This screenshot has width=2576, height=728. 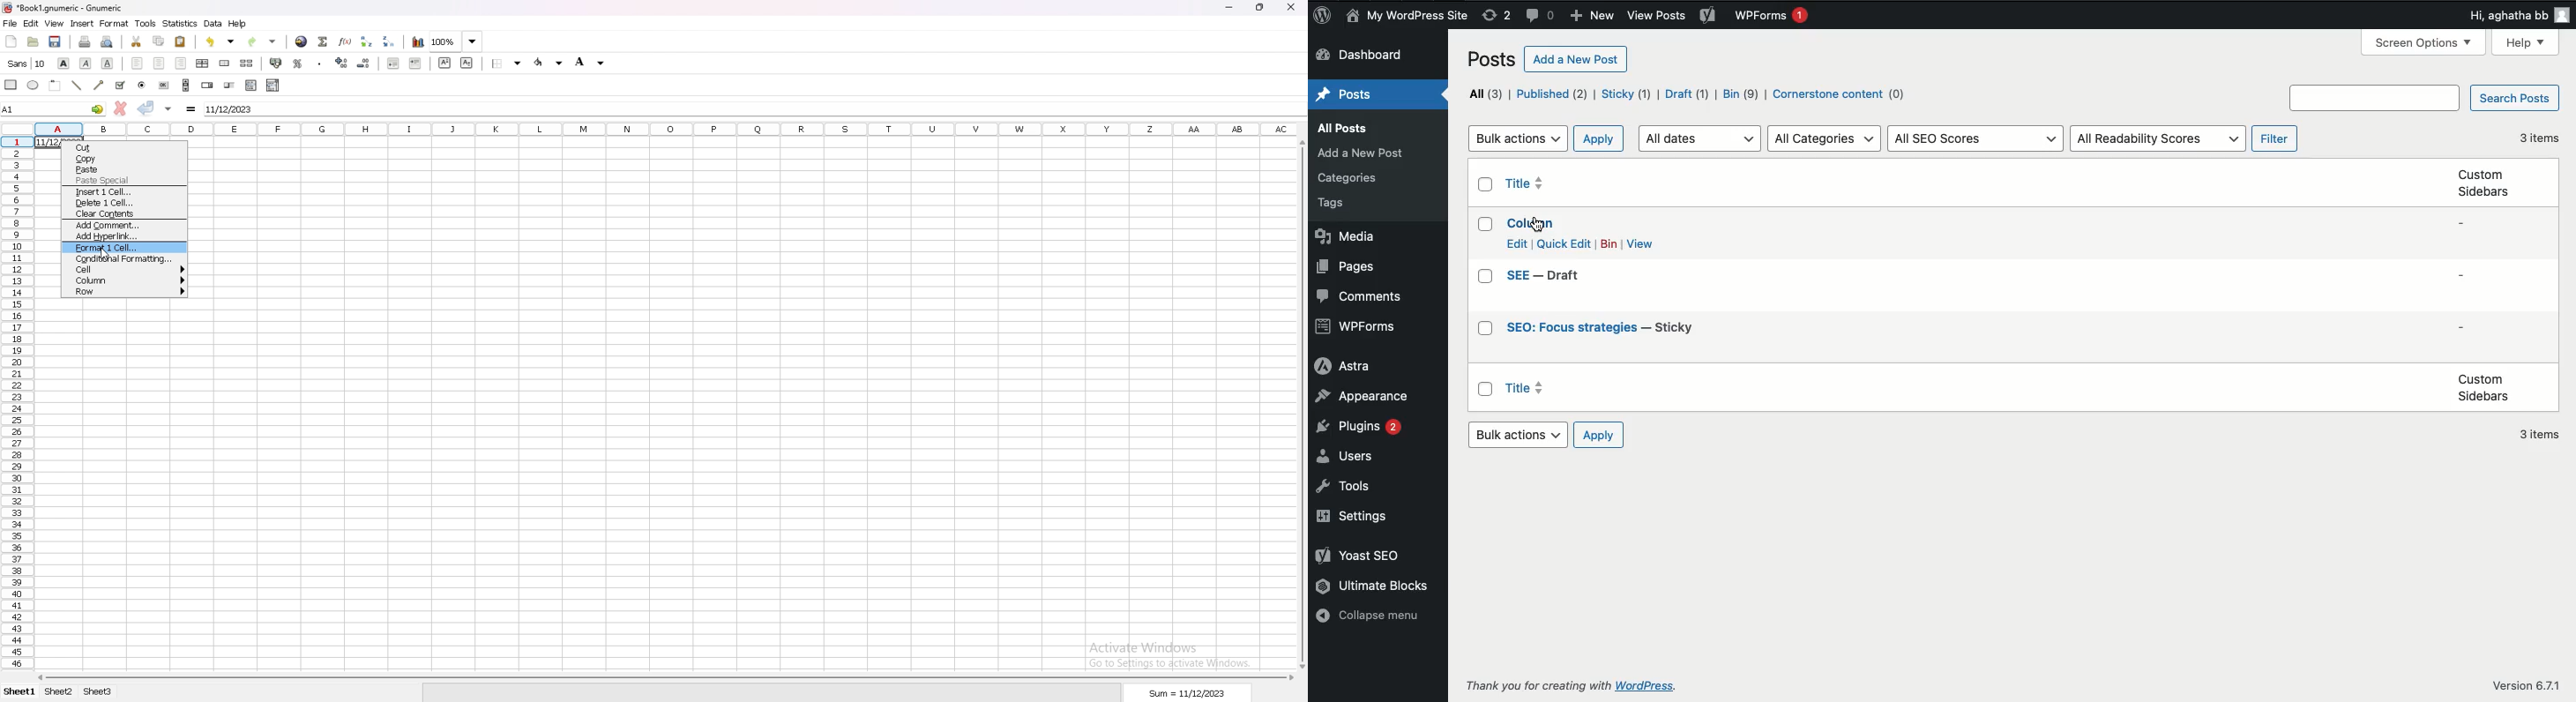 I want to click on column, so click(x=125, y=280).